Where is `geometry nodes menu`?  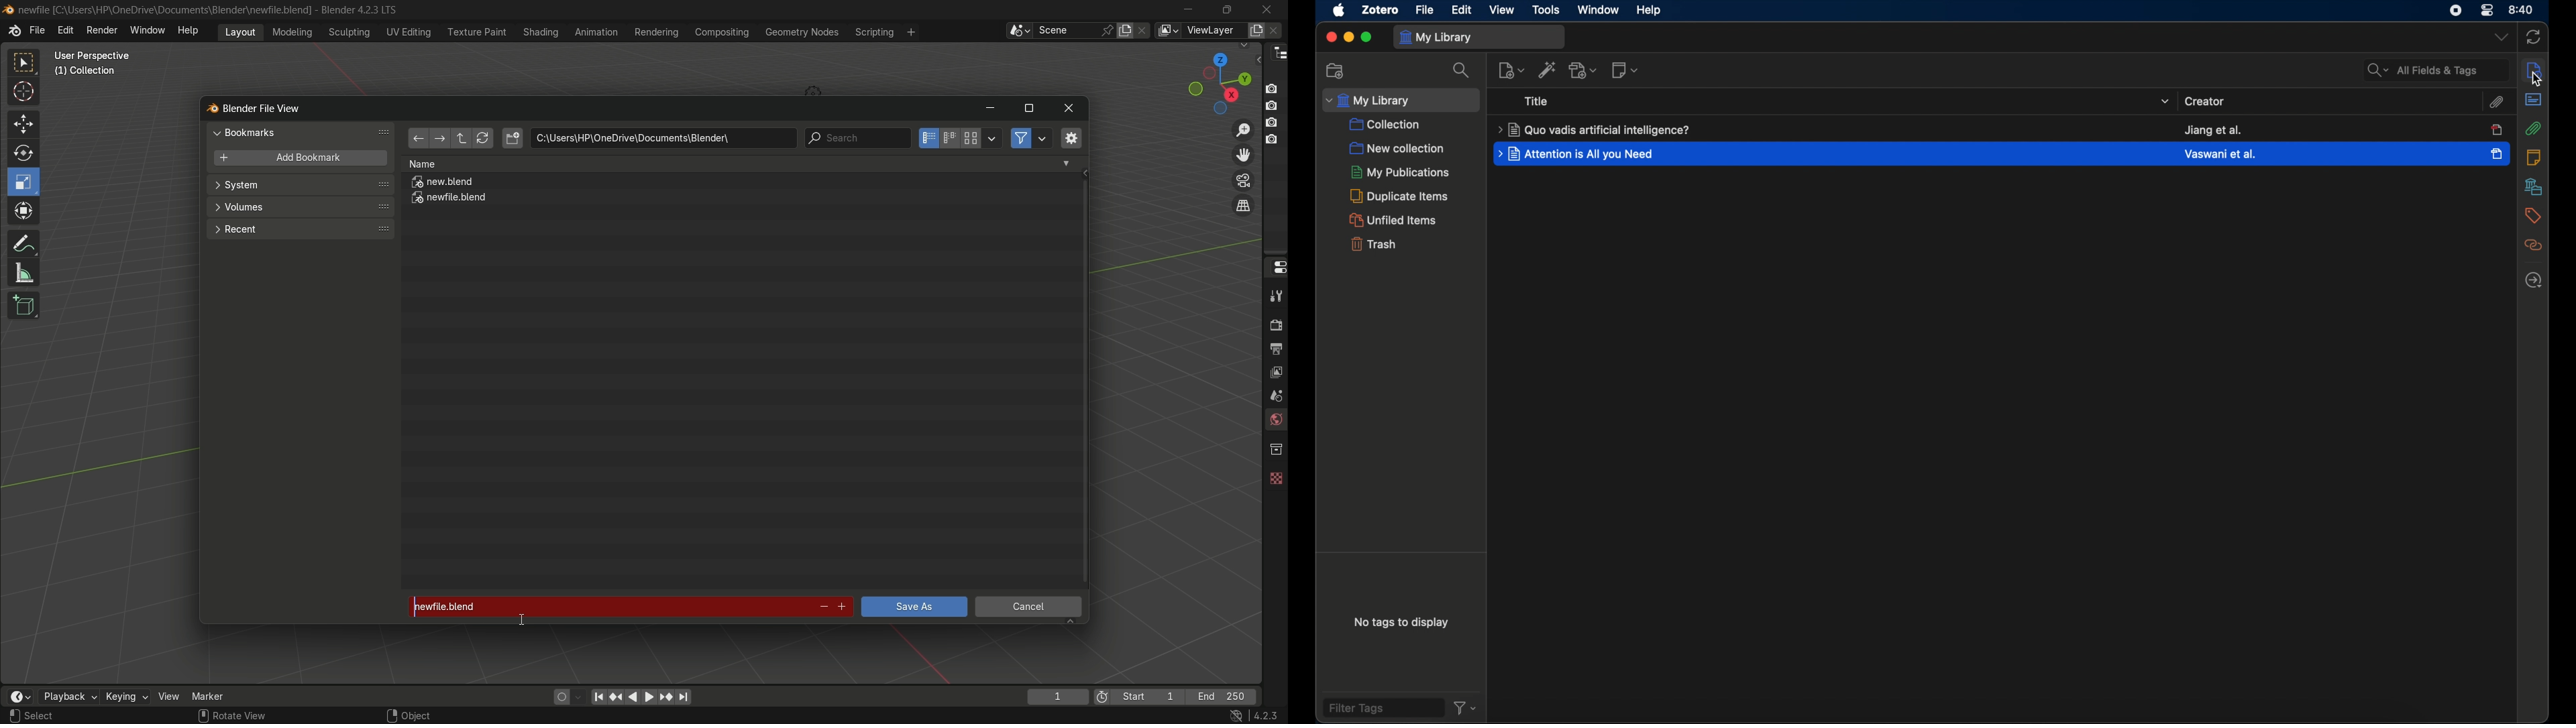 geometry nodes menu is located at coordinates (801, 32).